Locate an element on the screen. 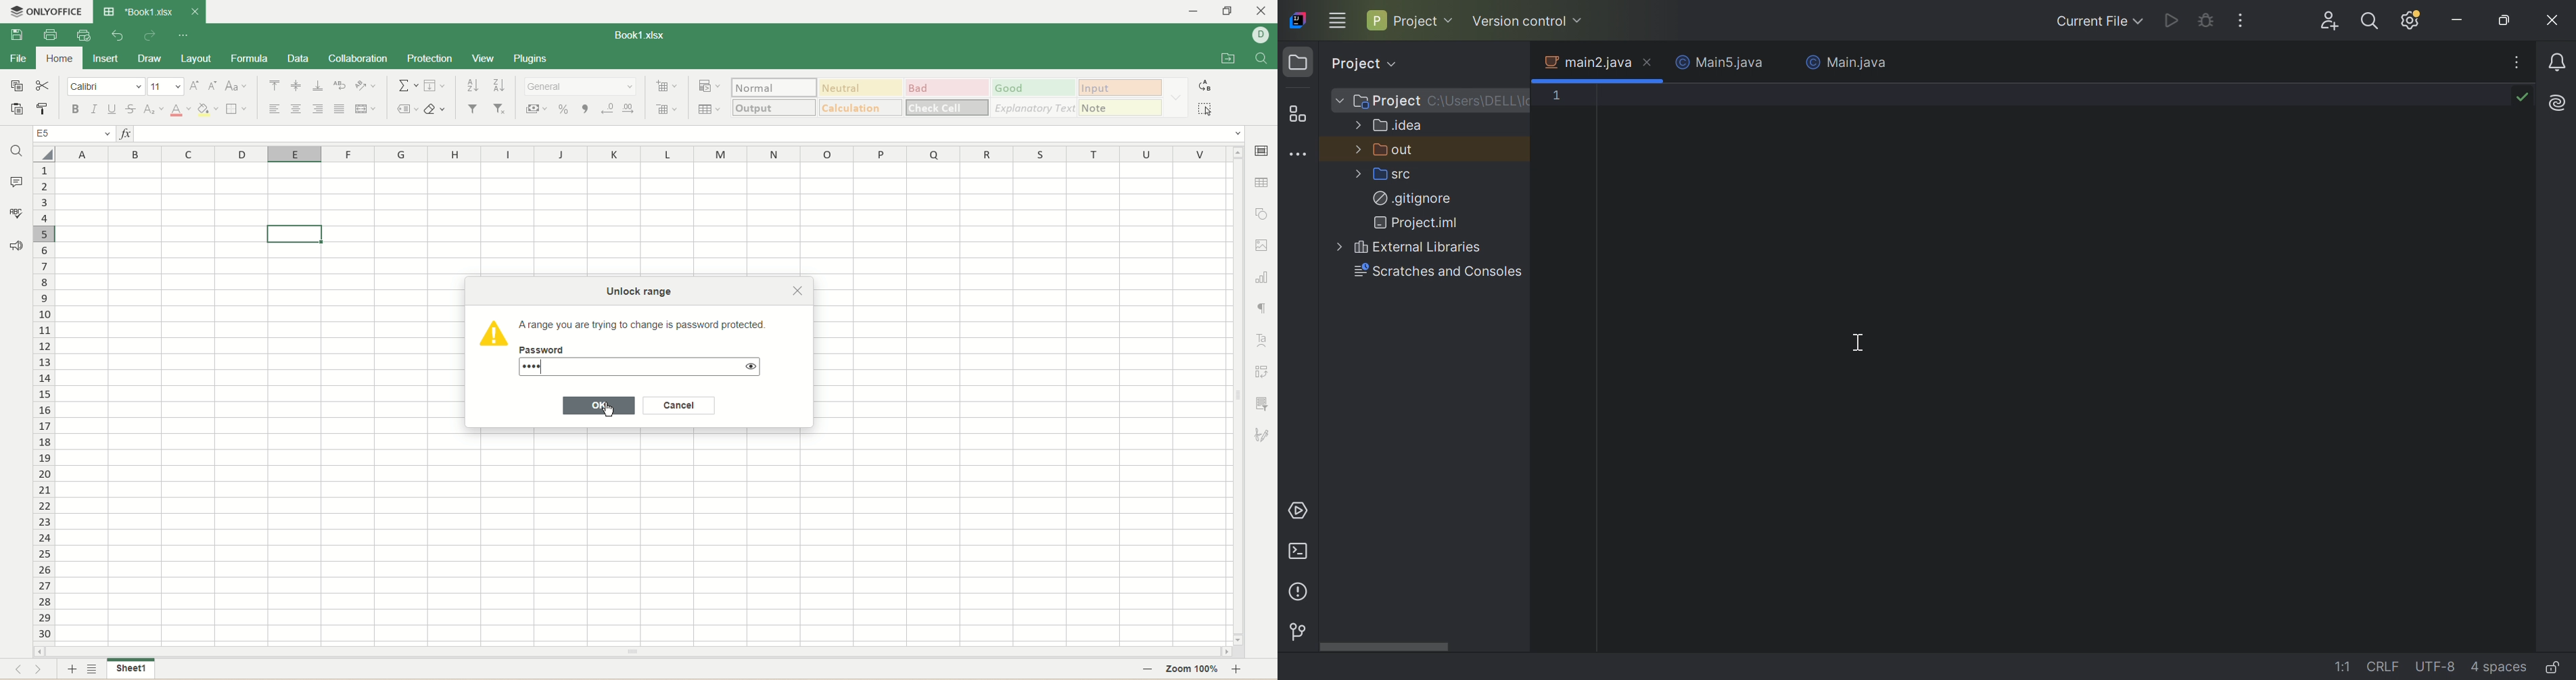  save is located at coordinates (17, 36).